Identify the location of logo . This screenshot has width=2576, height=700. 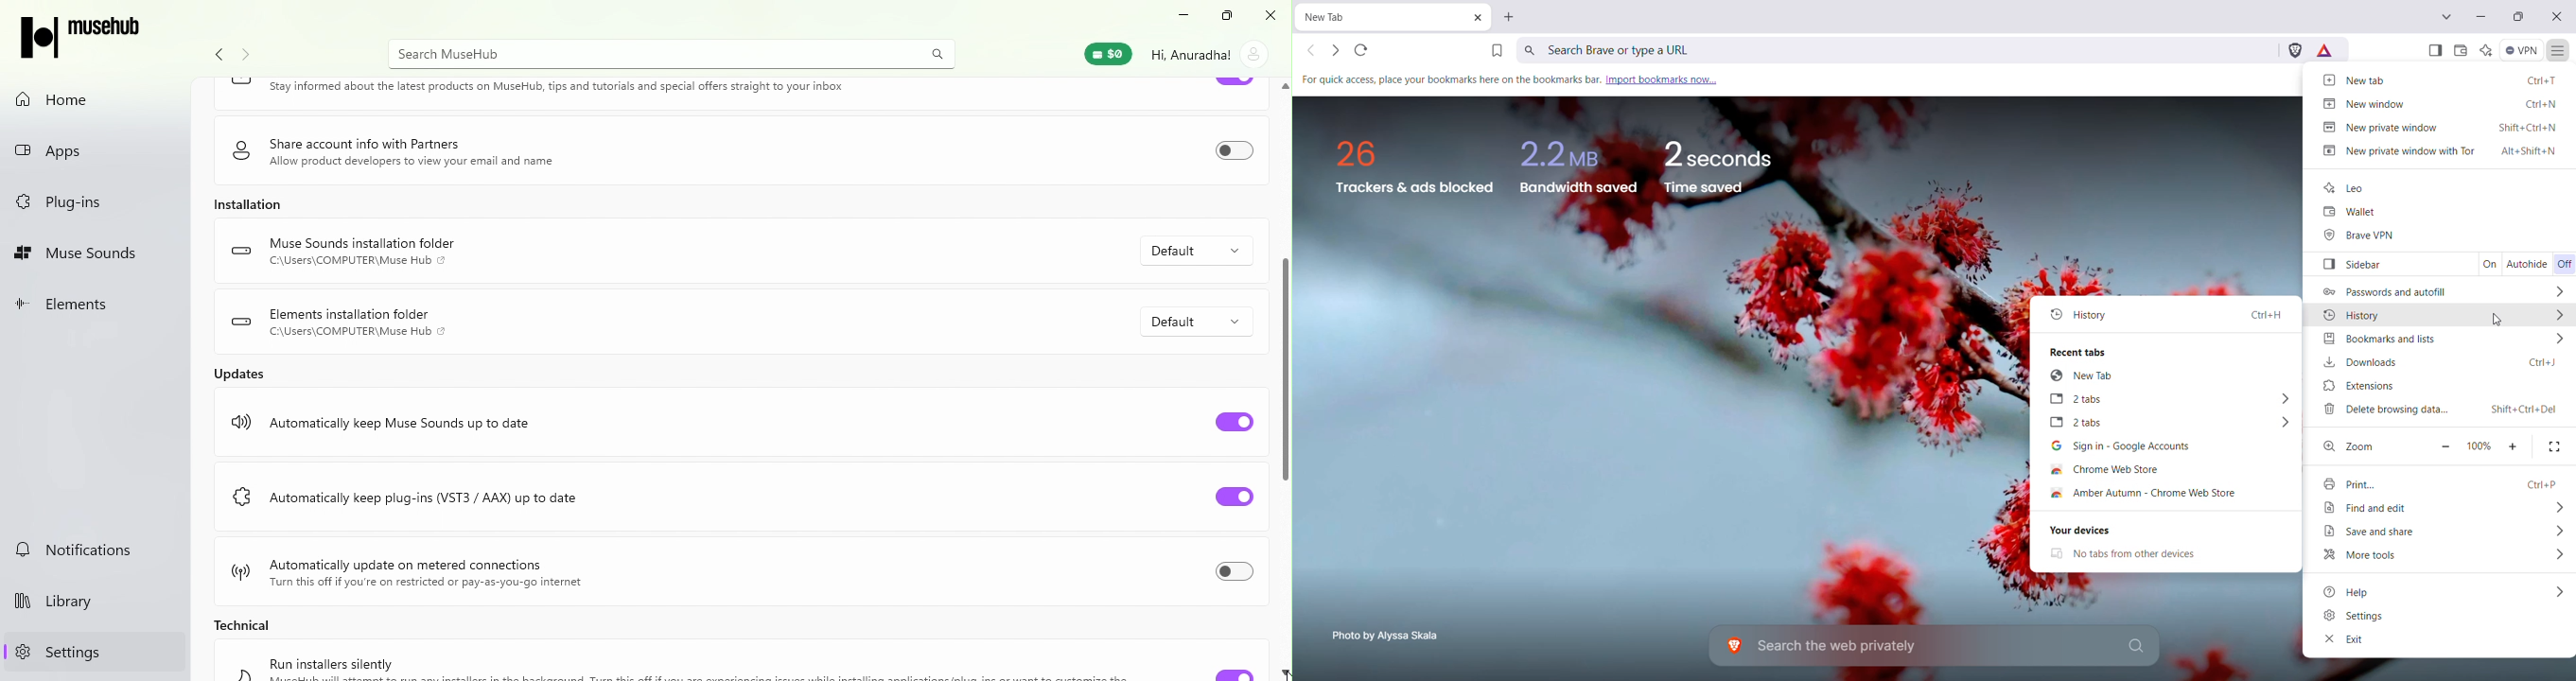
(241, 248).